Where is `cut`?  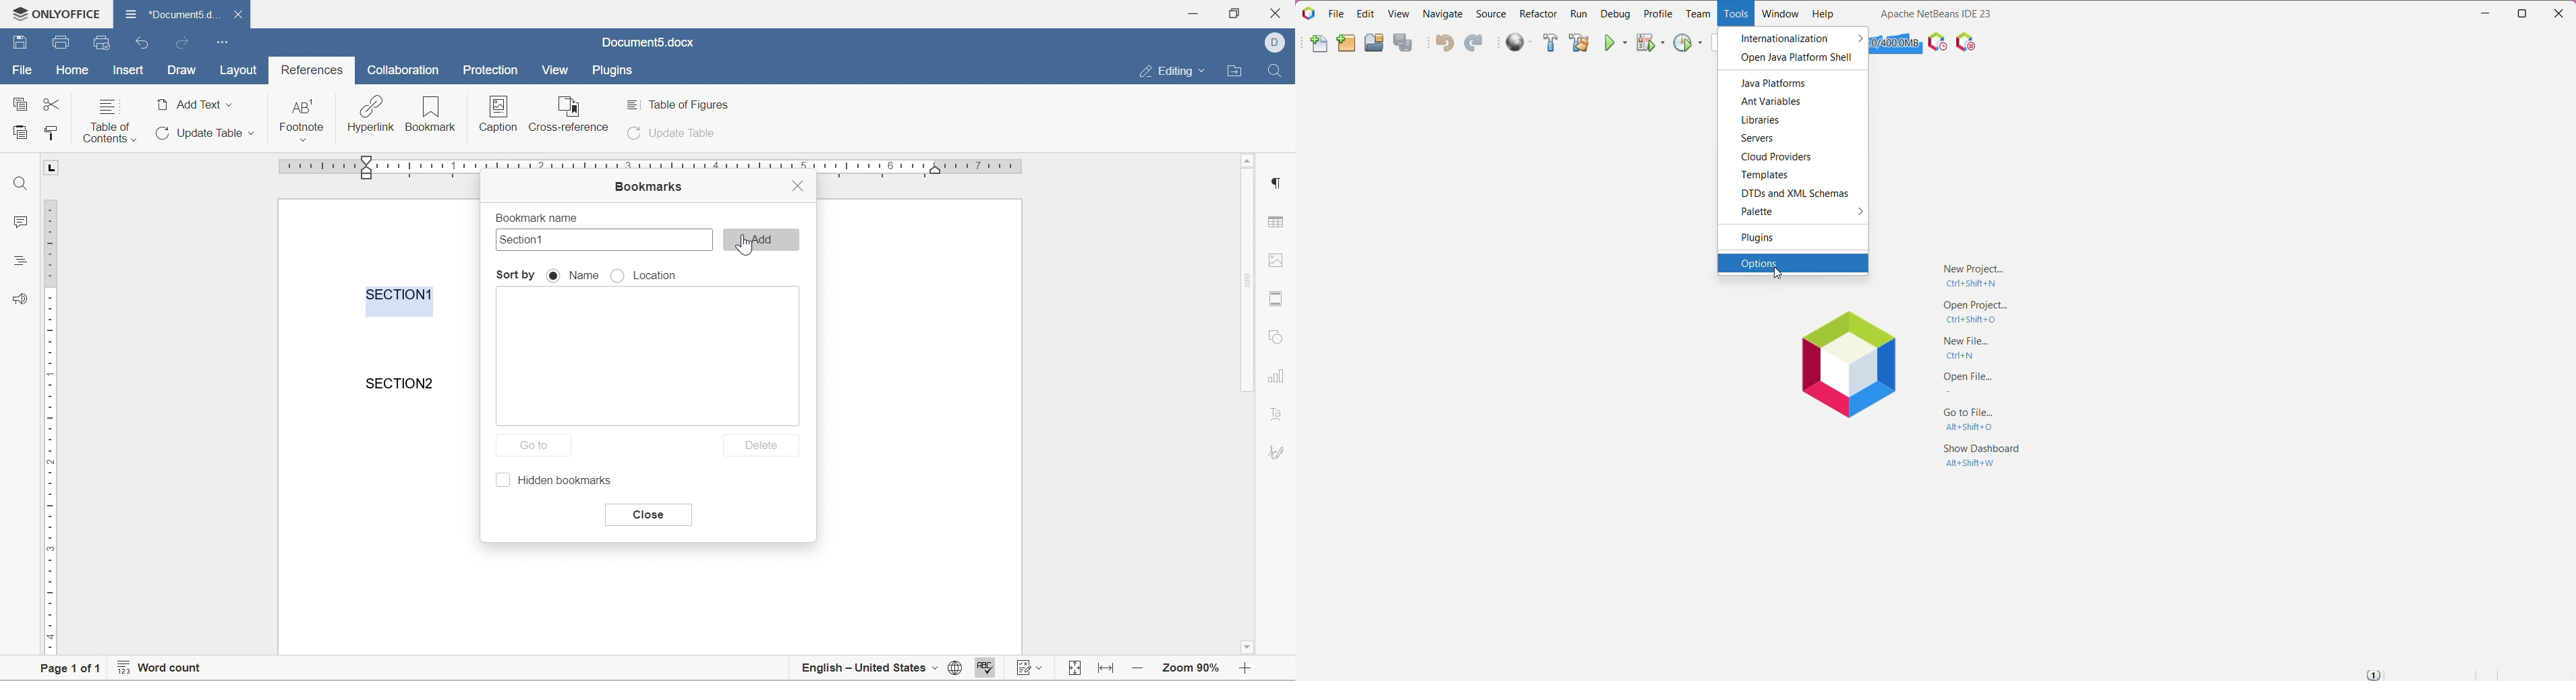 cut is located at coordinates (51, 104).